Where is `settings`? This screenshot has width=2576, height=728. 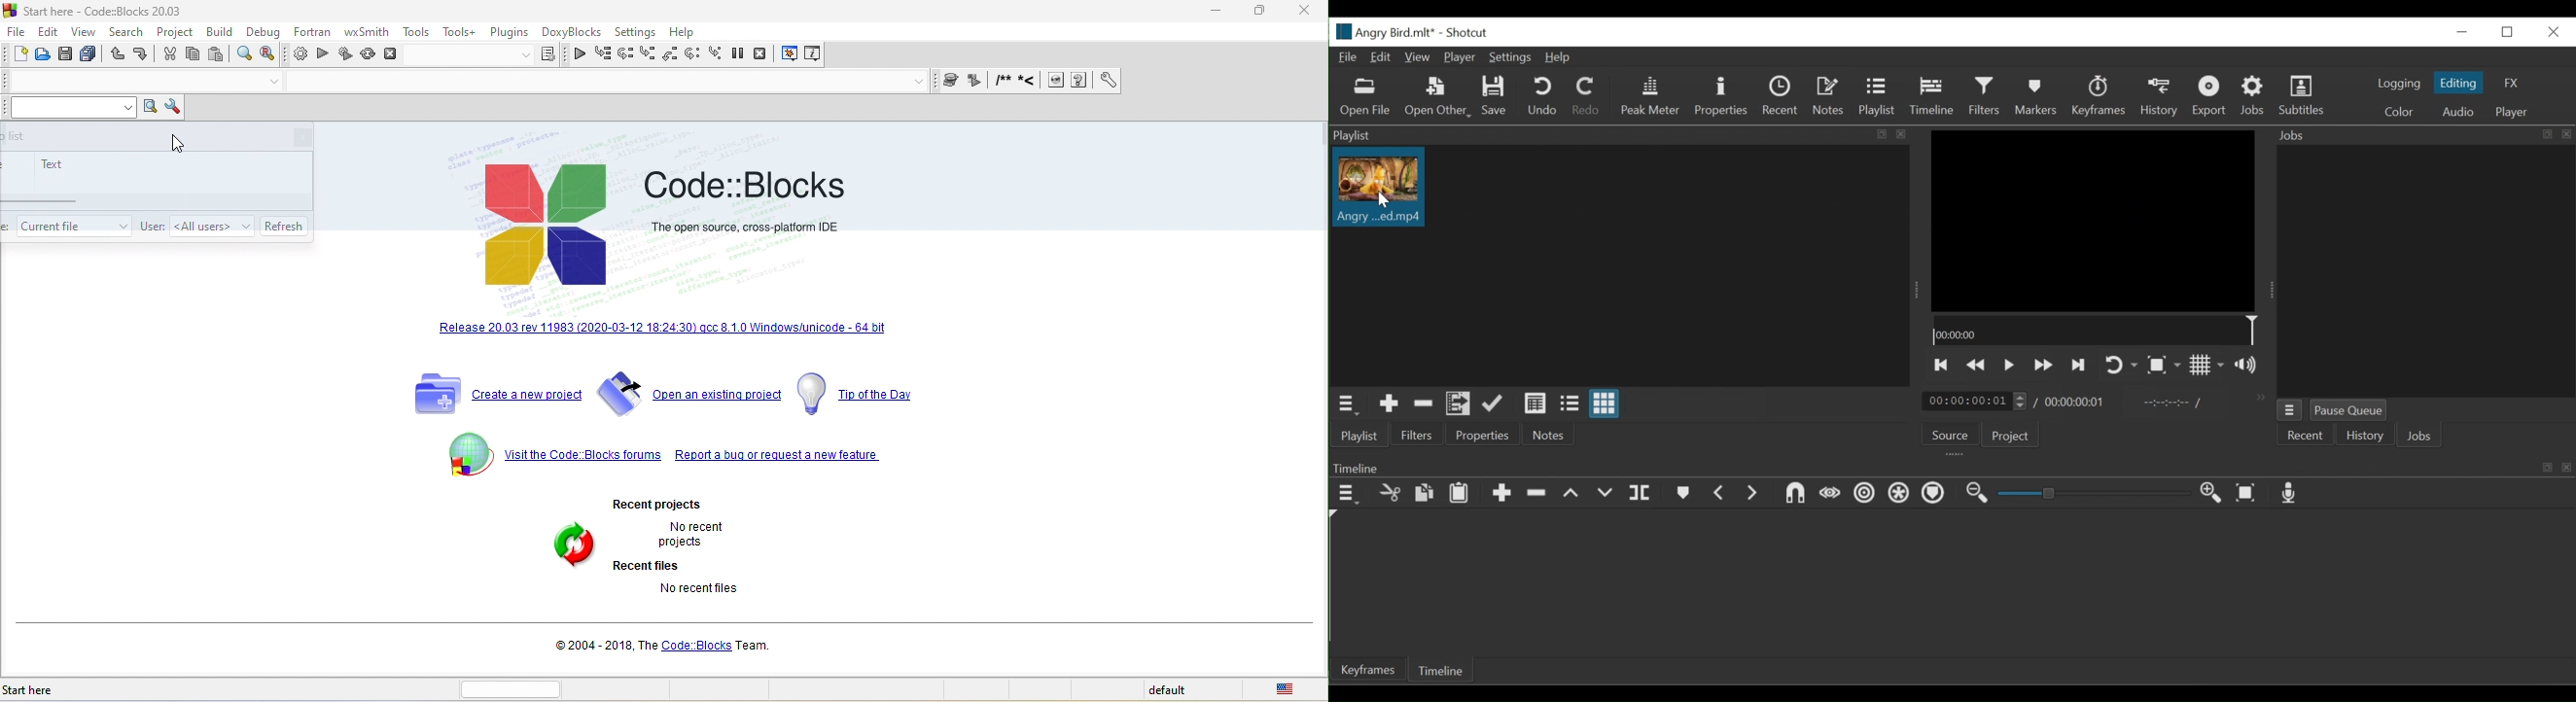 settings is located at coordinates (635, 33).